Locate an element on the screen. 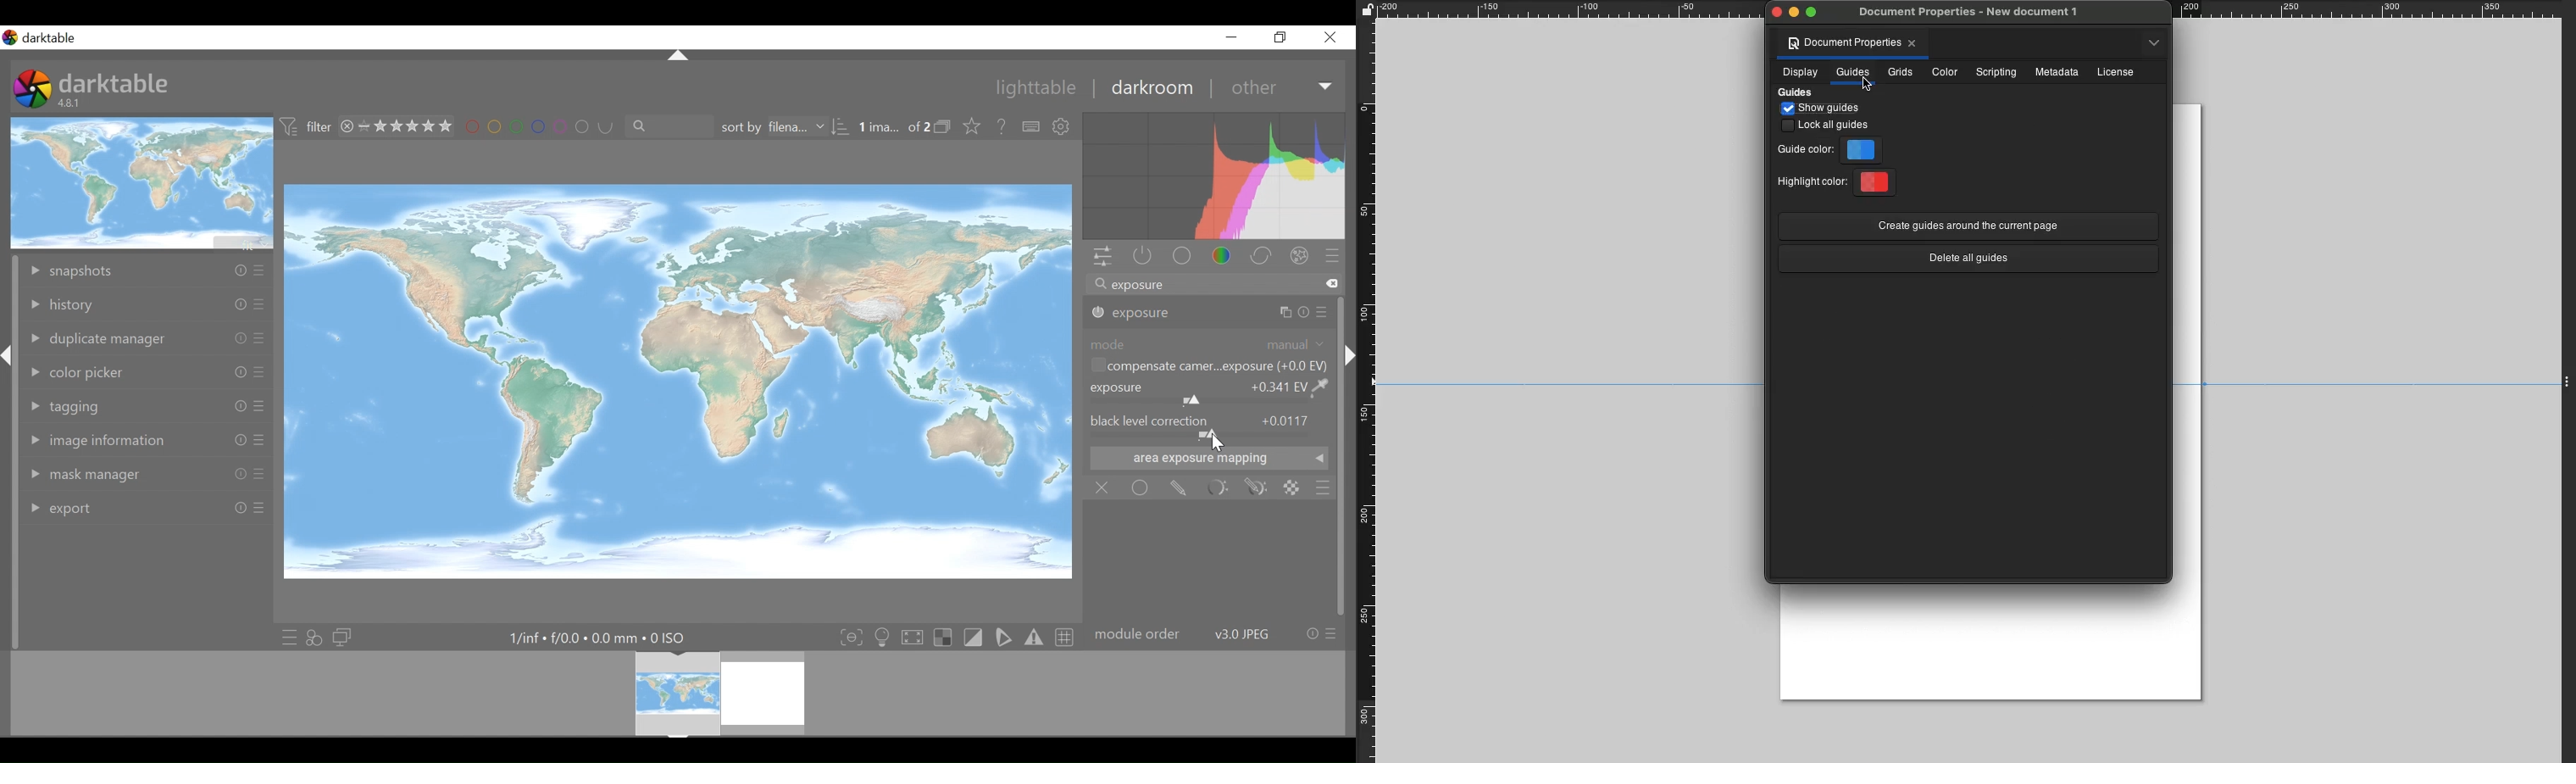  Lightable is located at coordinates (1029, 87).